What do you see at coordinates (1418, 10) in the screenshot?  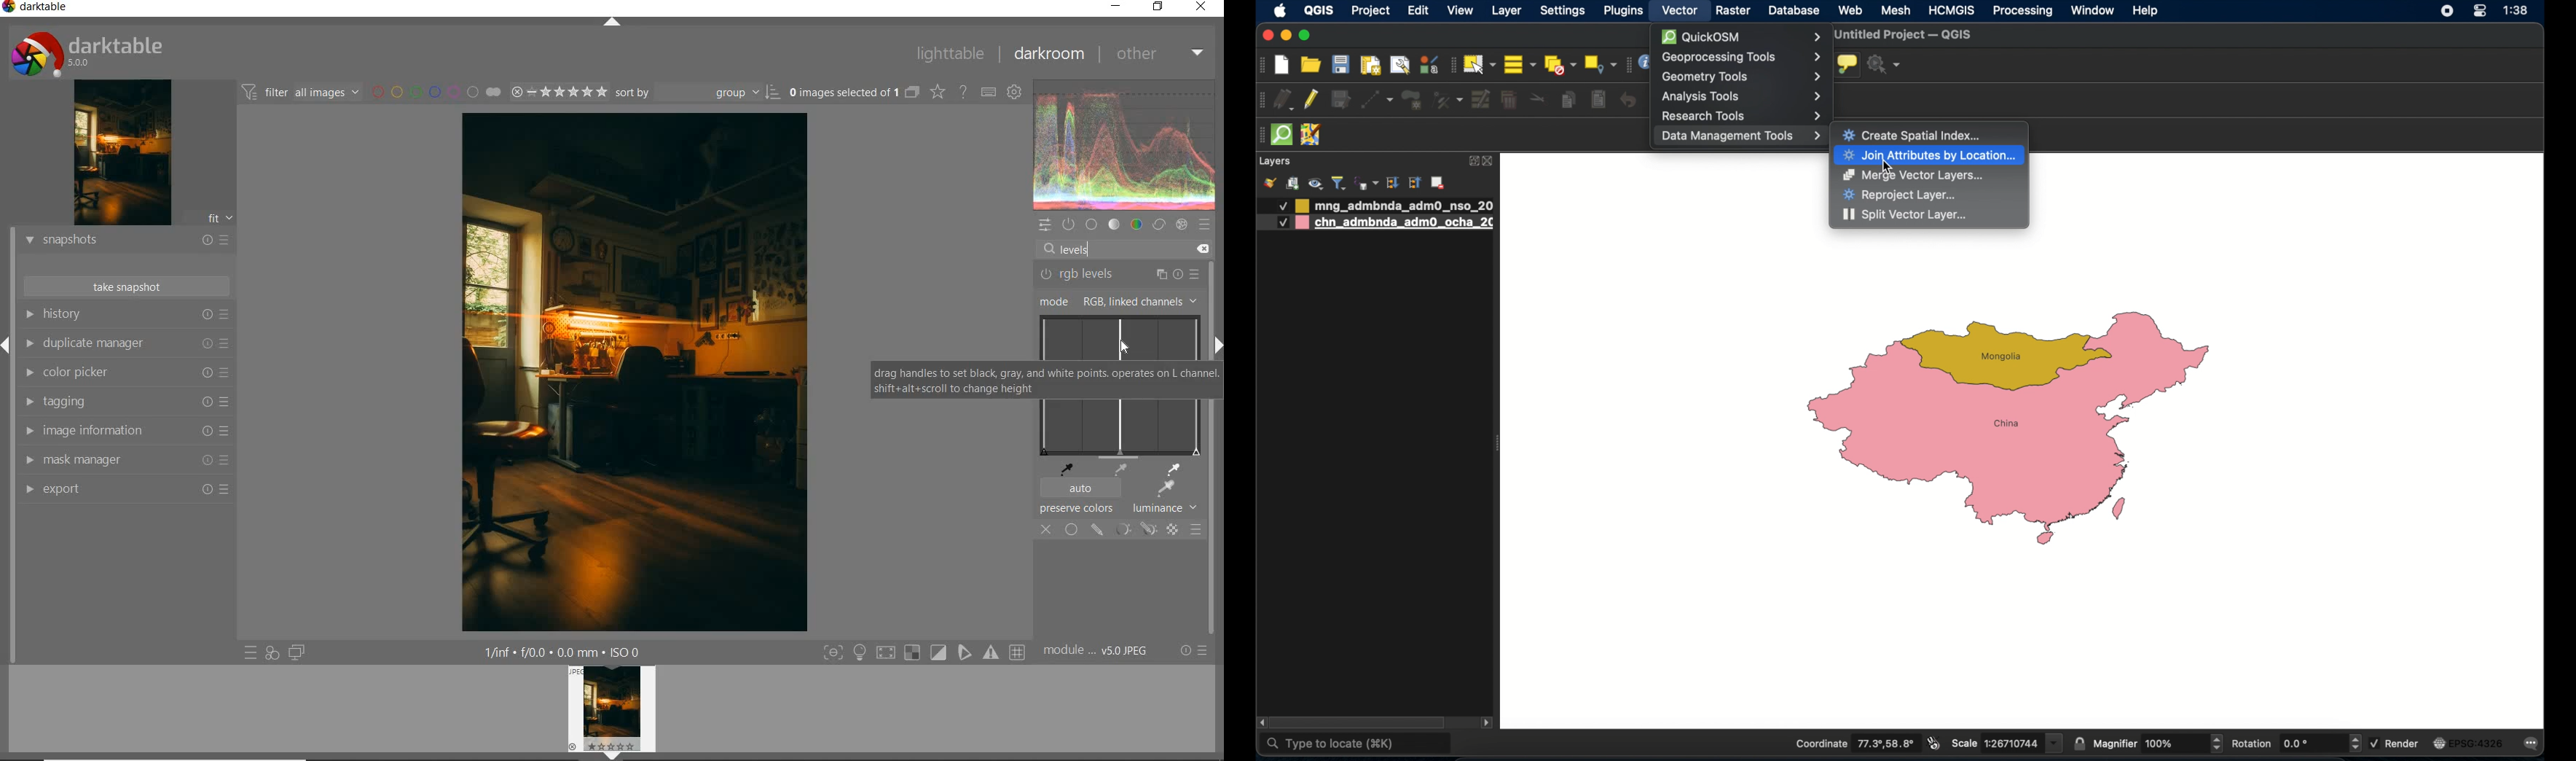 I see `edit` at bounding box center [1418, 10].